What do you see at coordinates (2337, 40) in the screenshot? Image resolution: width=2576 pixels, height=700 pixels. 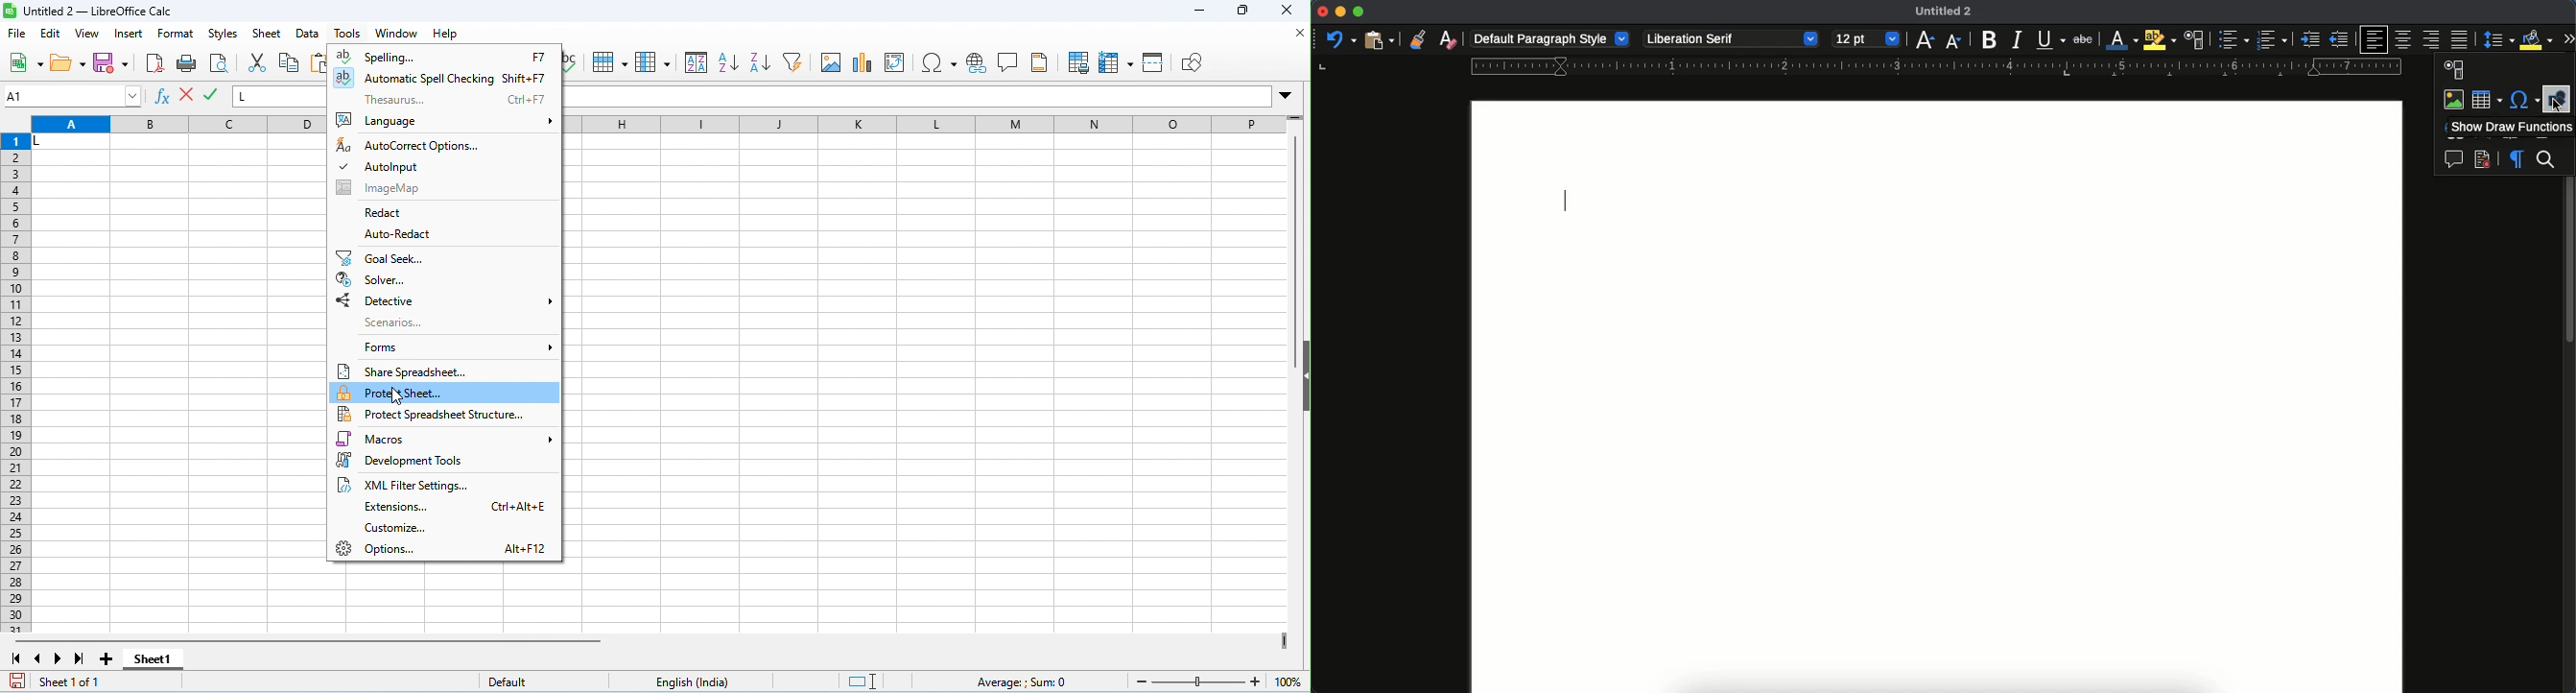 I see `unident` at bounding box center [2337, 40].